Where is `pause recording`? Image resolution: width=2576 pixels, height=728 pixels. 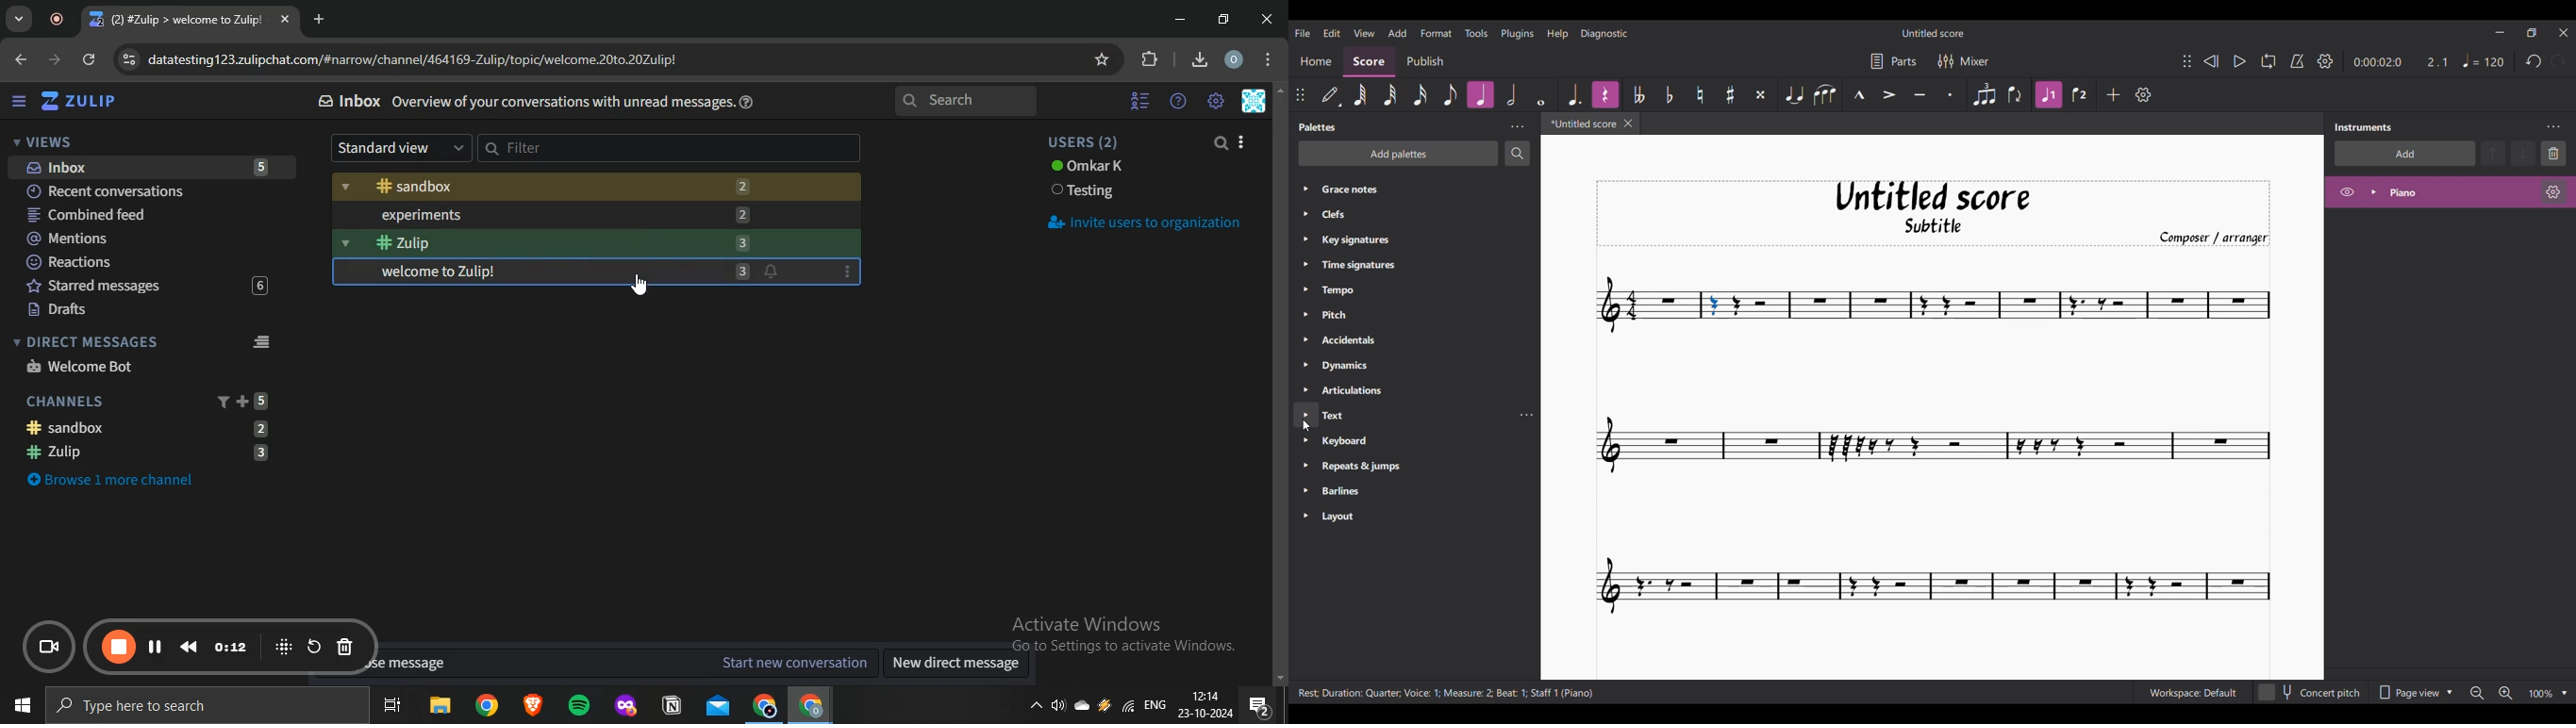
pause recording is located at coordinates (120, 648).